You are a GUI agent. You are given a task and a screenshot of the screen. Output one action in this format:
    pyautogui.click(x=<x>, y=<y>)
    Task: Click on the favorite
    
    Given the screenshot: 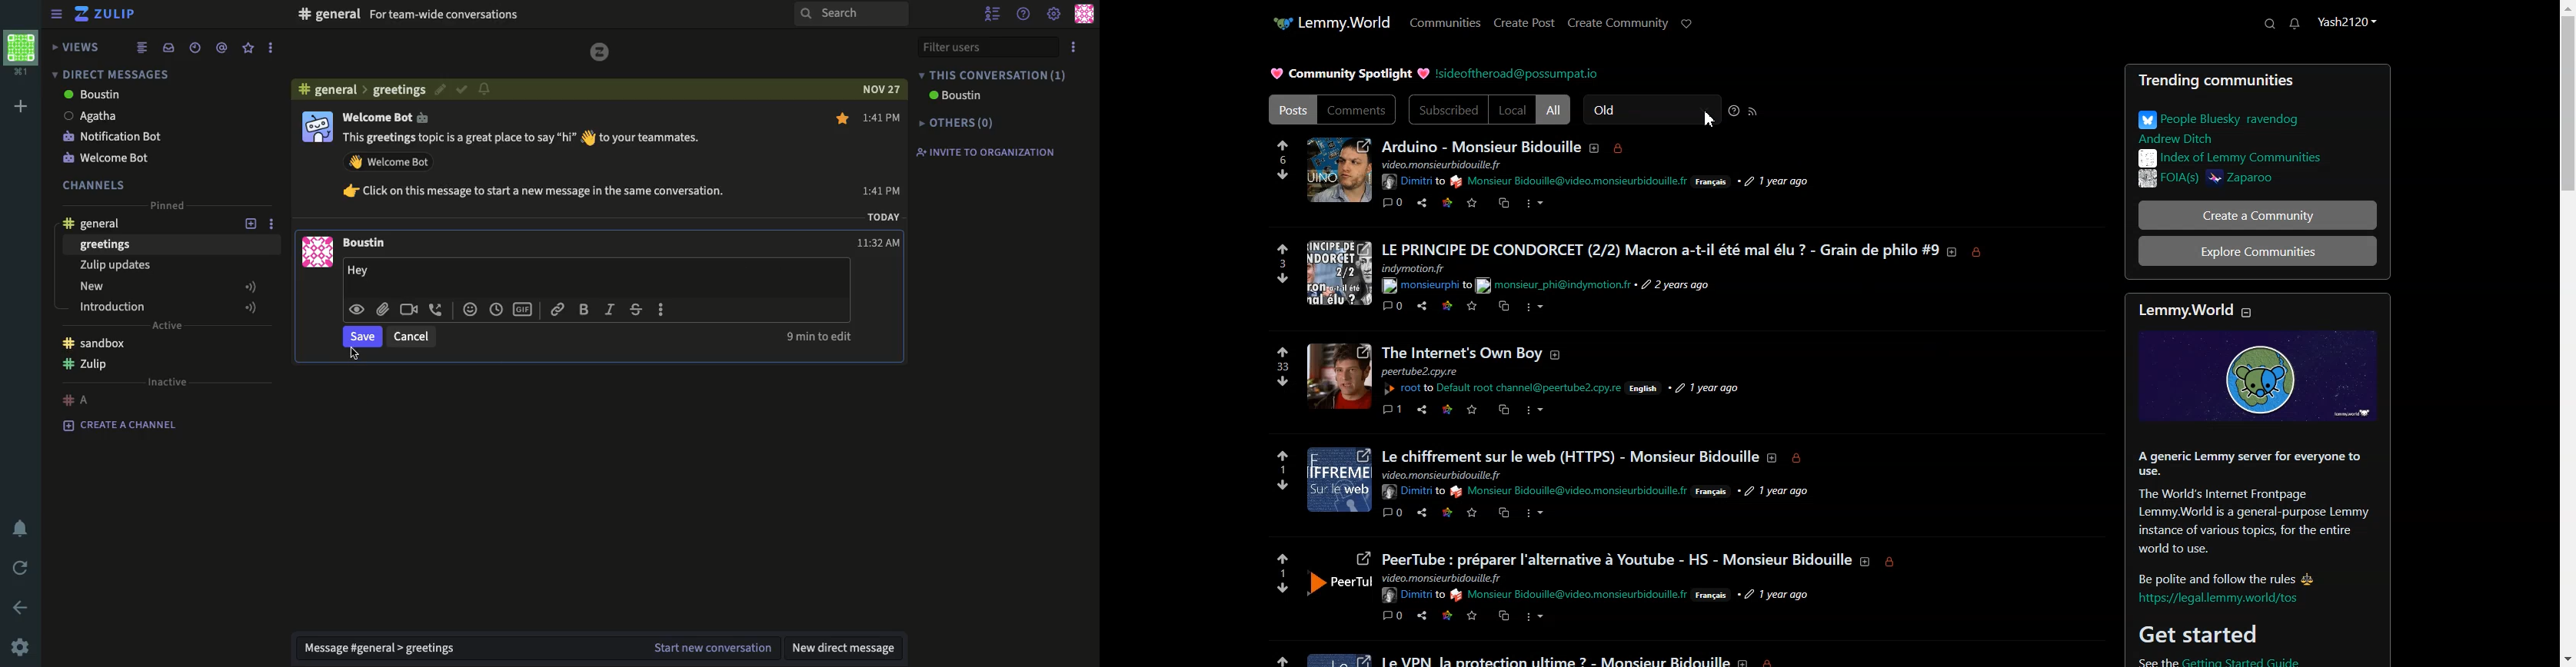 What is the action you would take?
    pyautogui.click(x=845, y=121)
    